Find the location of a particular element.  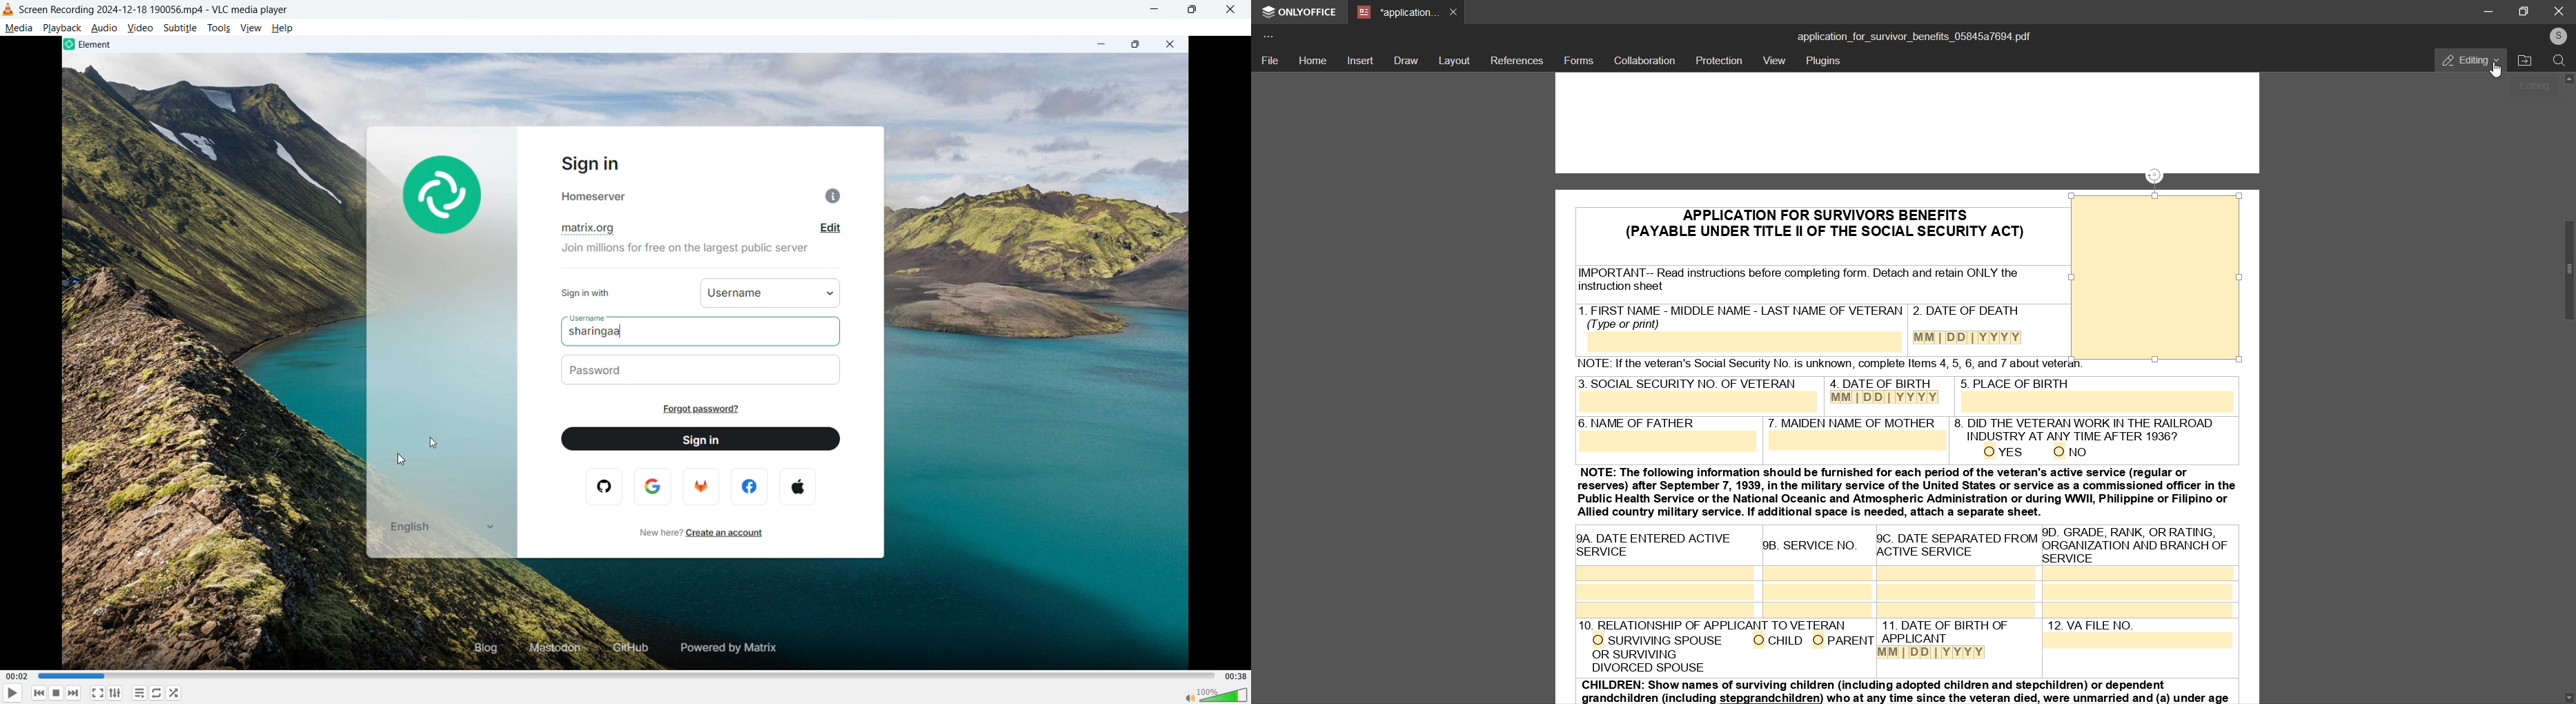

Github is located at coordinates (608, 488).